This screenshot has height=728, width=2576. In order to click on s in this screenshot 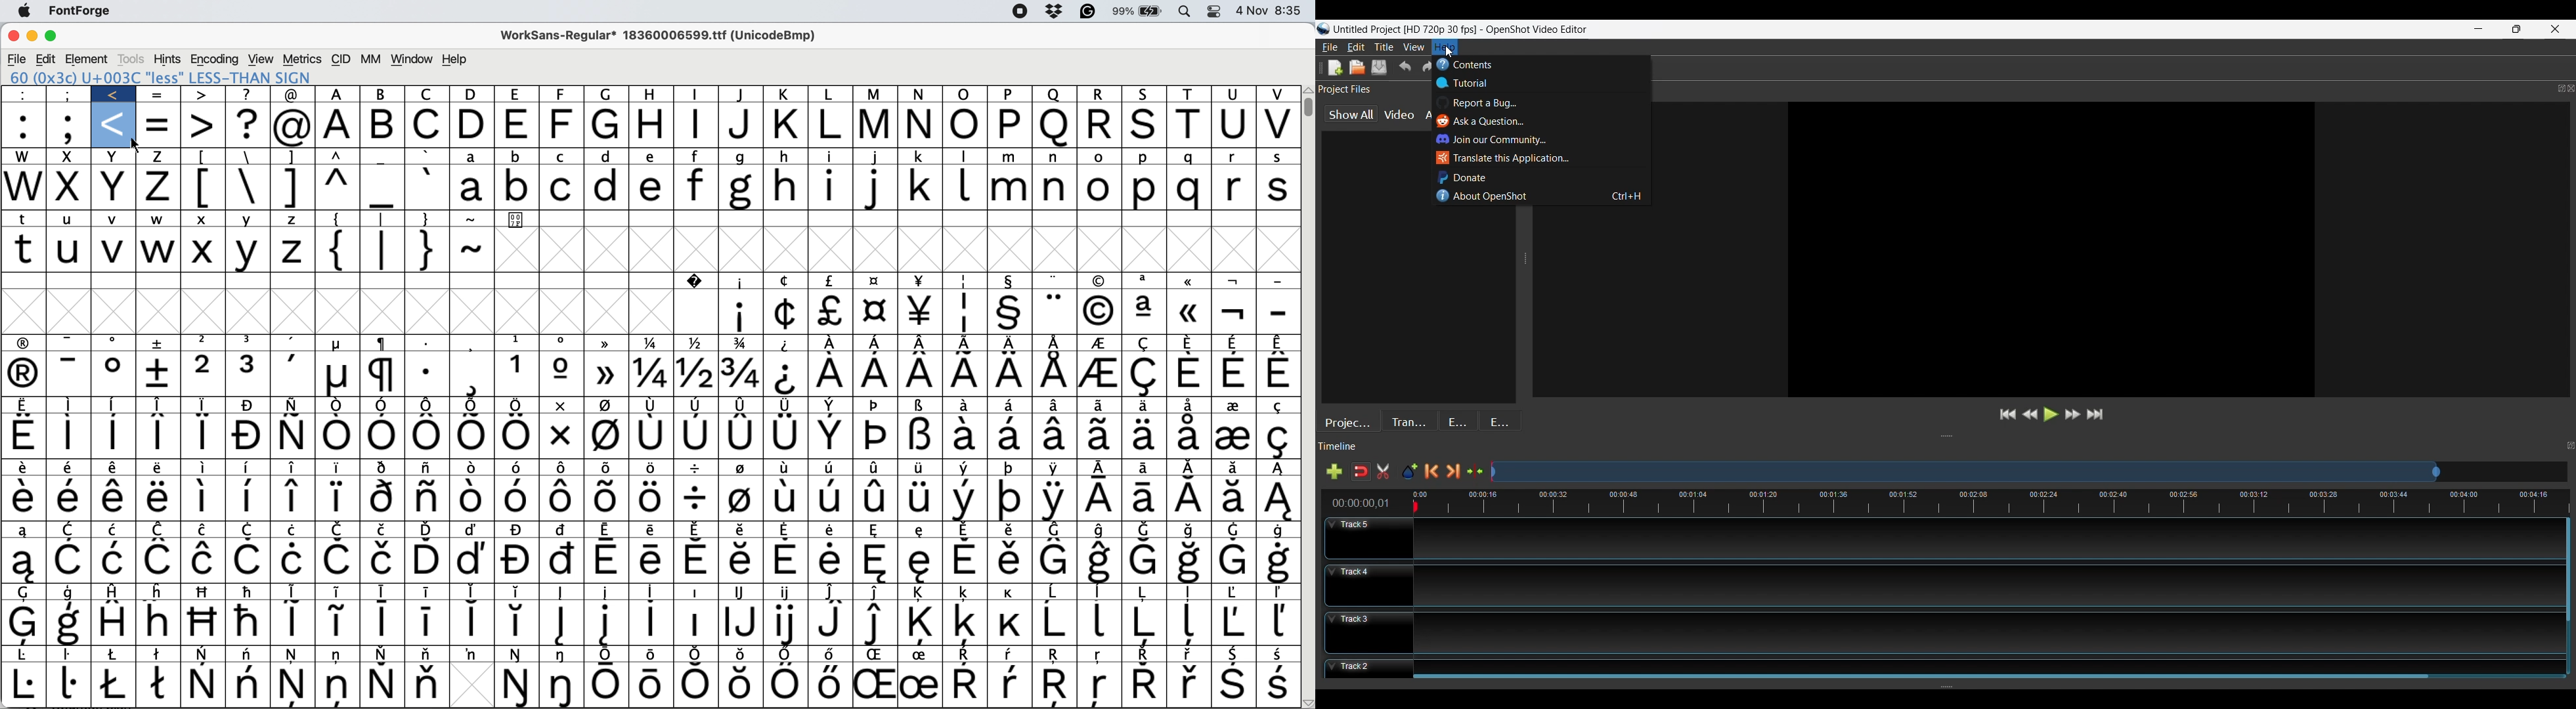, I will do `click(1279, 189)`.